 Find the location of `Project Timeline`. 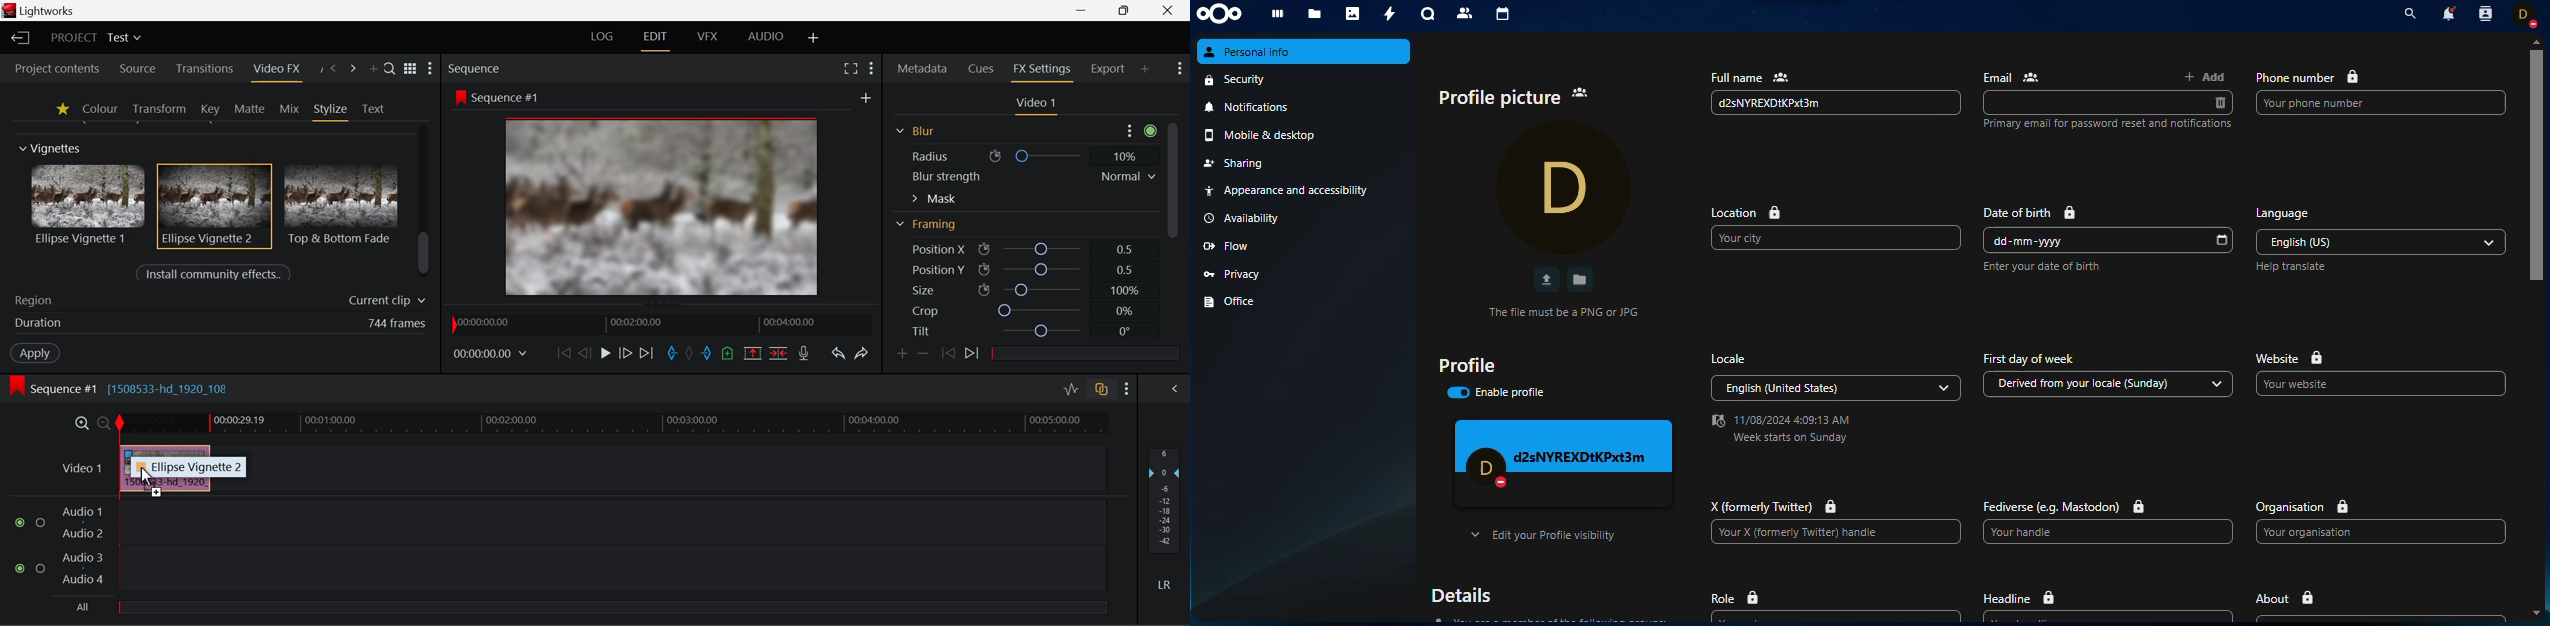

Project Timeline is located at coordinates (613, 424).